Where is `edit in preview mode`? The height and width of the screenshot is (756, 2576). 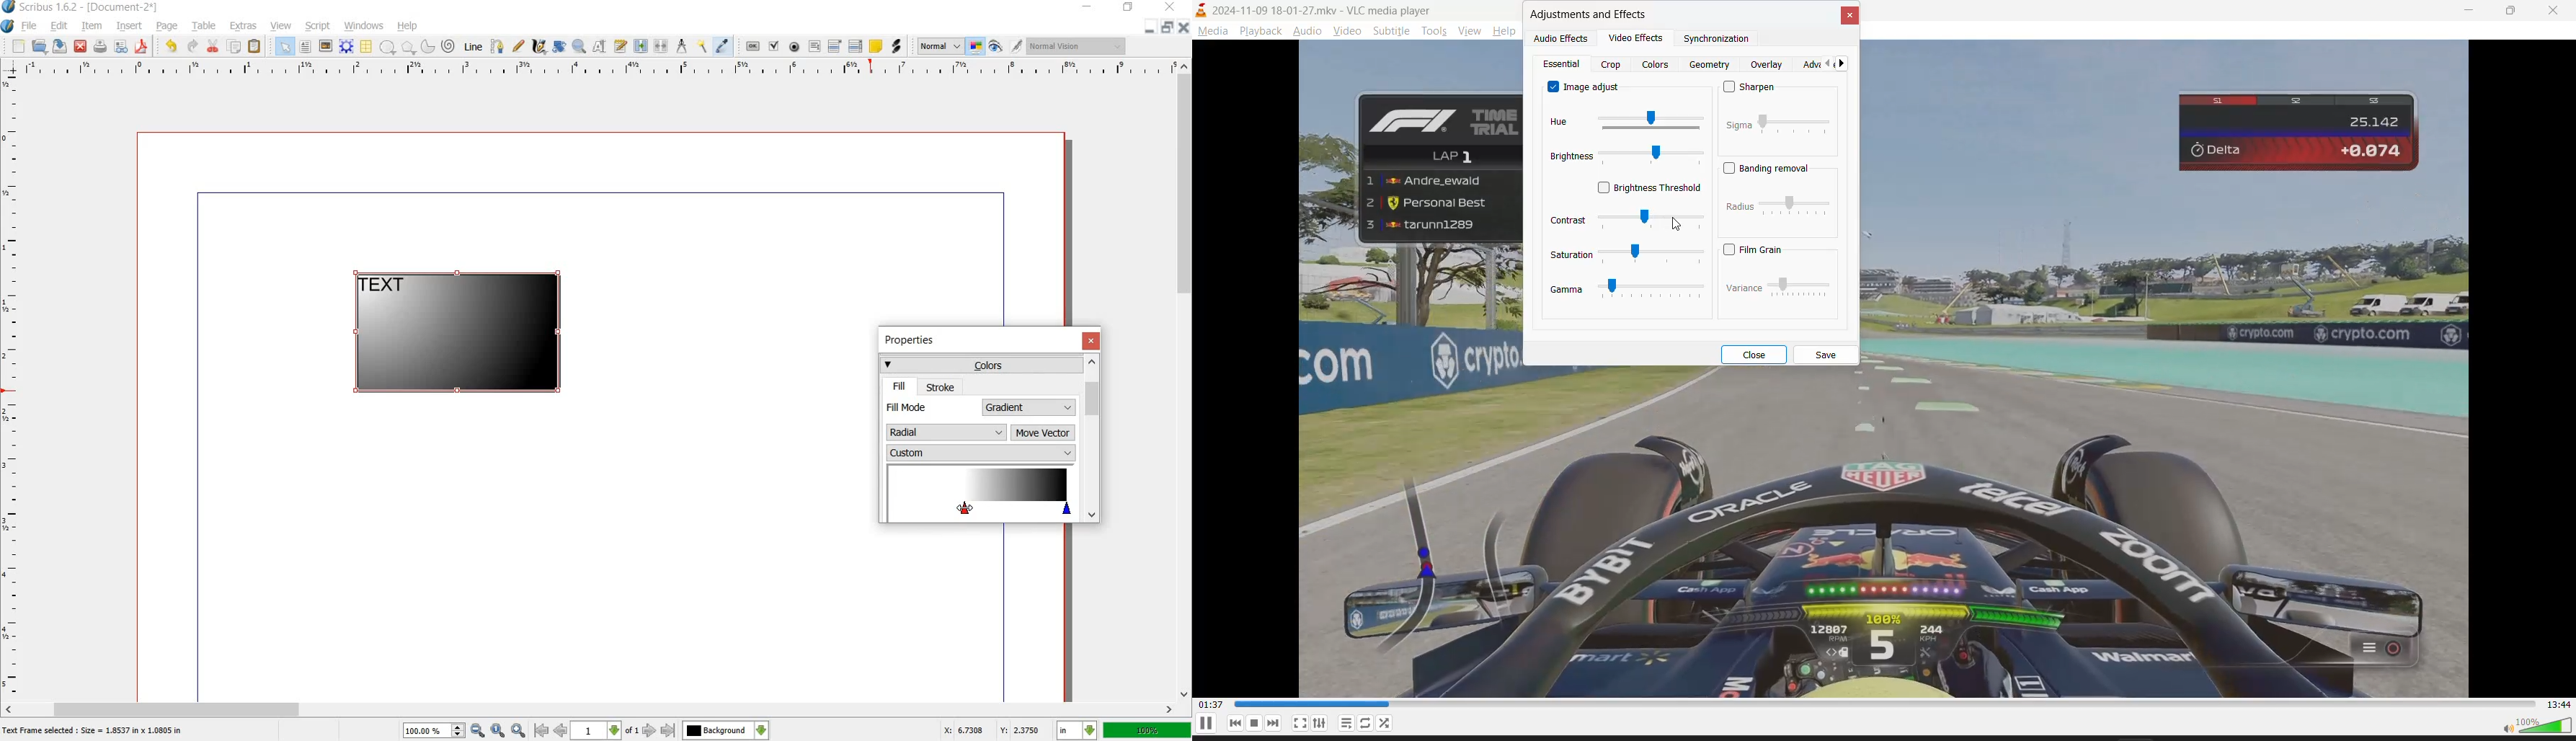
edit in preview mode is located at coordinates (1017, 47).